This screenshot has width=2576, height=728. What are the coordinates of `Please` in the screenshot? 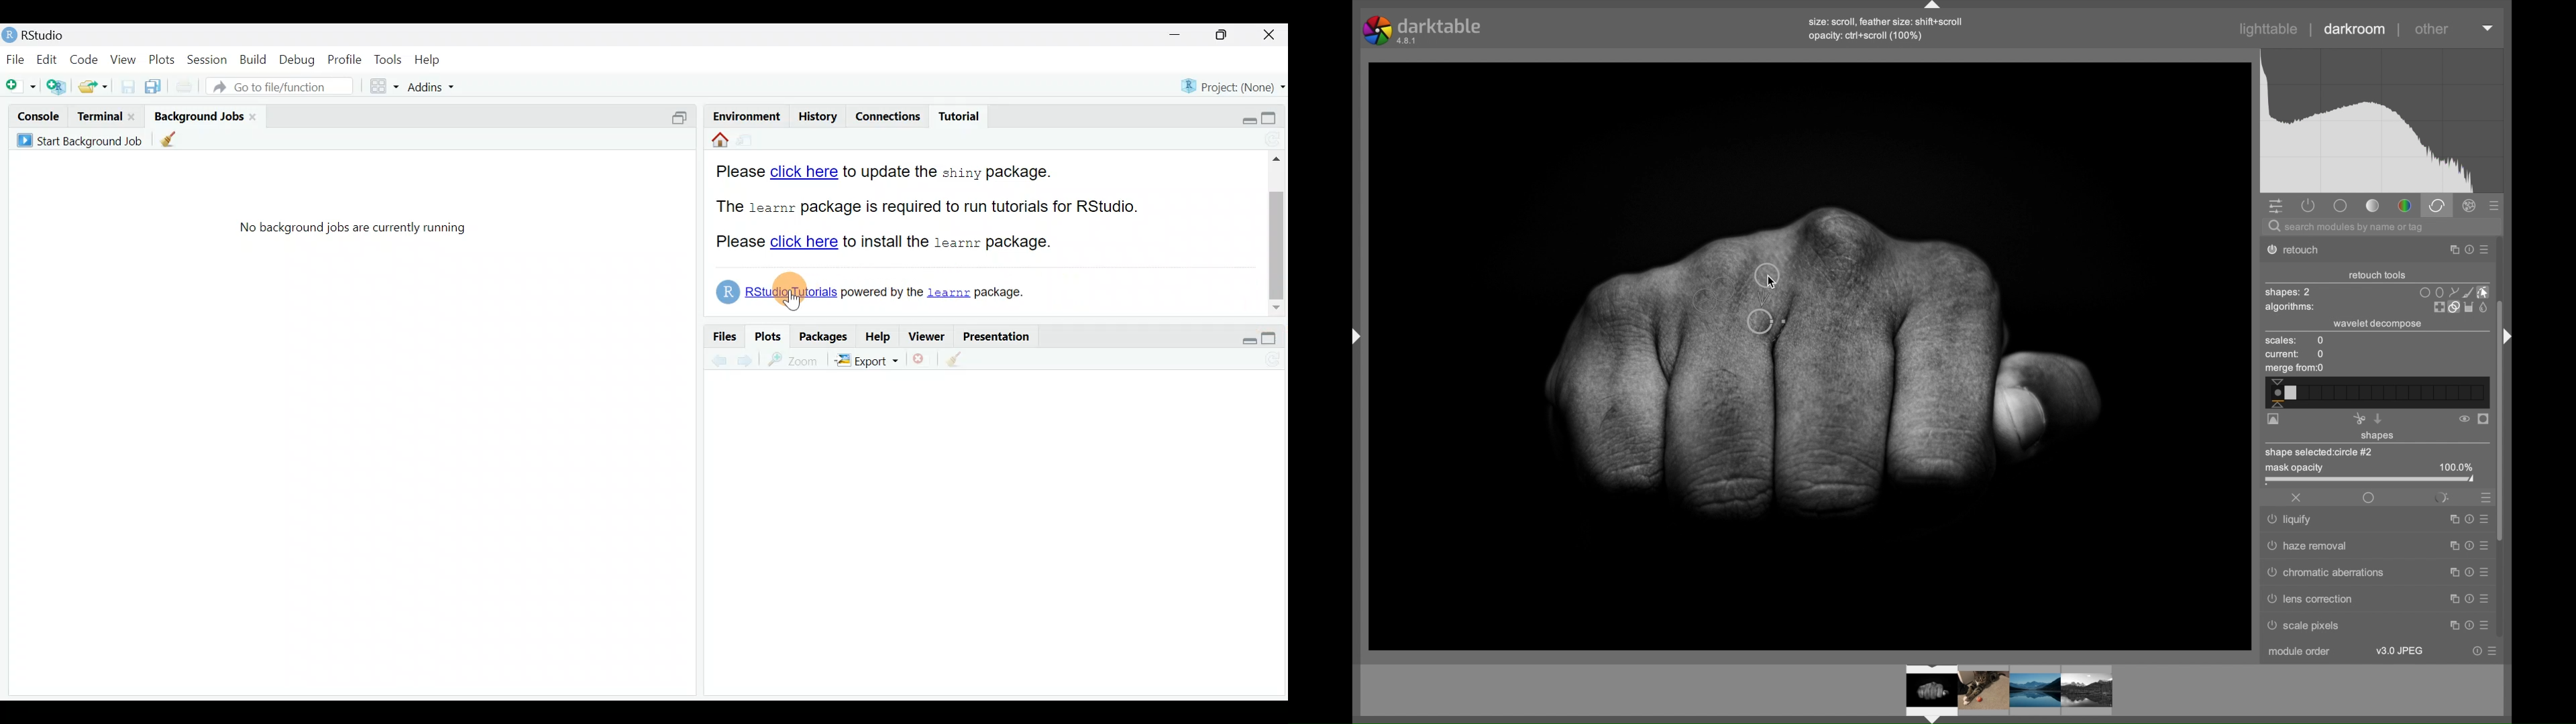 It's located at (737, 168).